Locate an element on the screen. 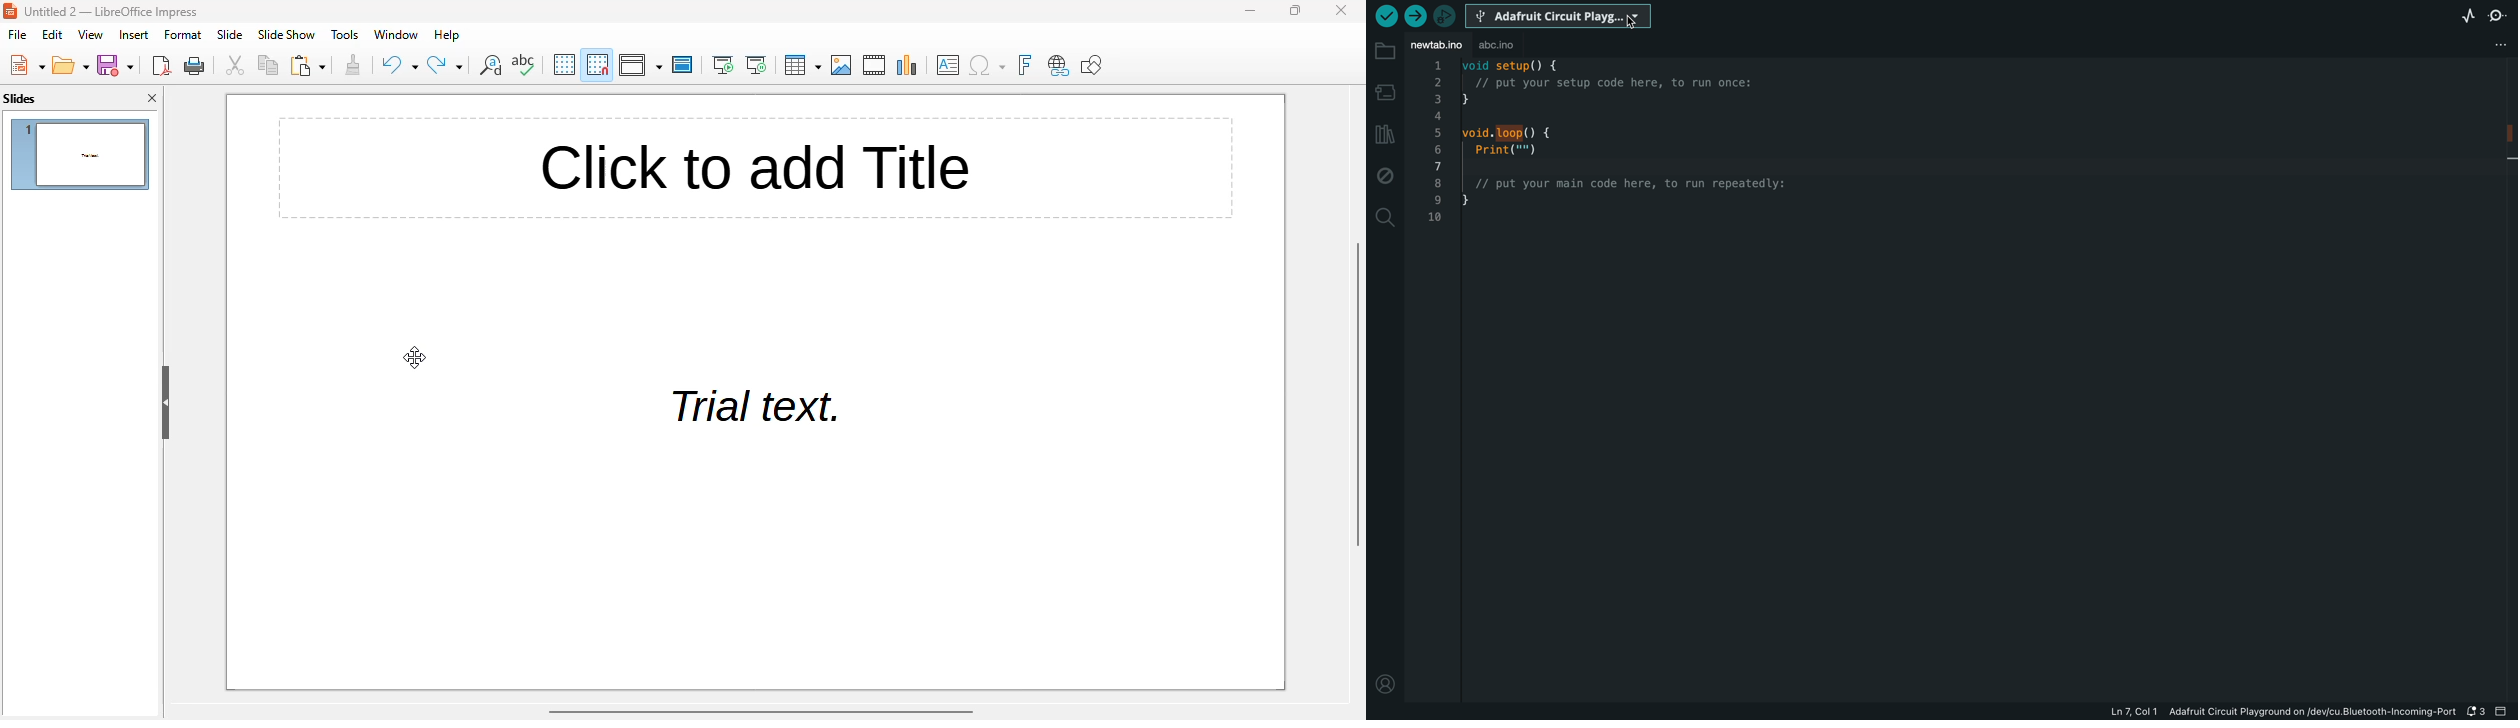 The width and height of the screenshot is (2520, 728). snap to grid is located at coordinates (598, 64).